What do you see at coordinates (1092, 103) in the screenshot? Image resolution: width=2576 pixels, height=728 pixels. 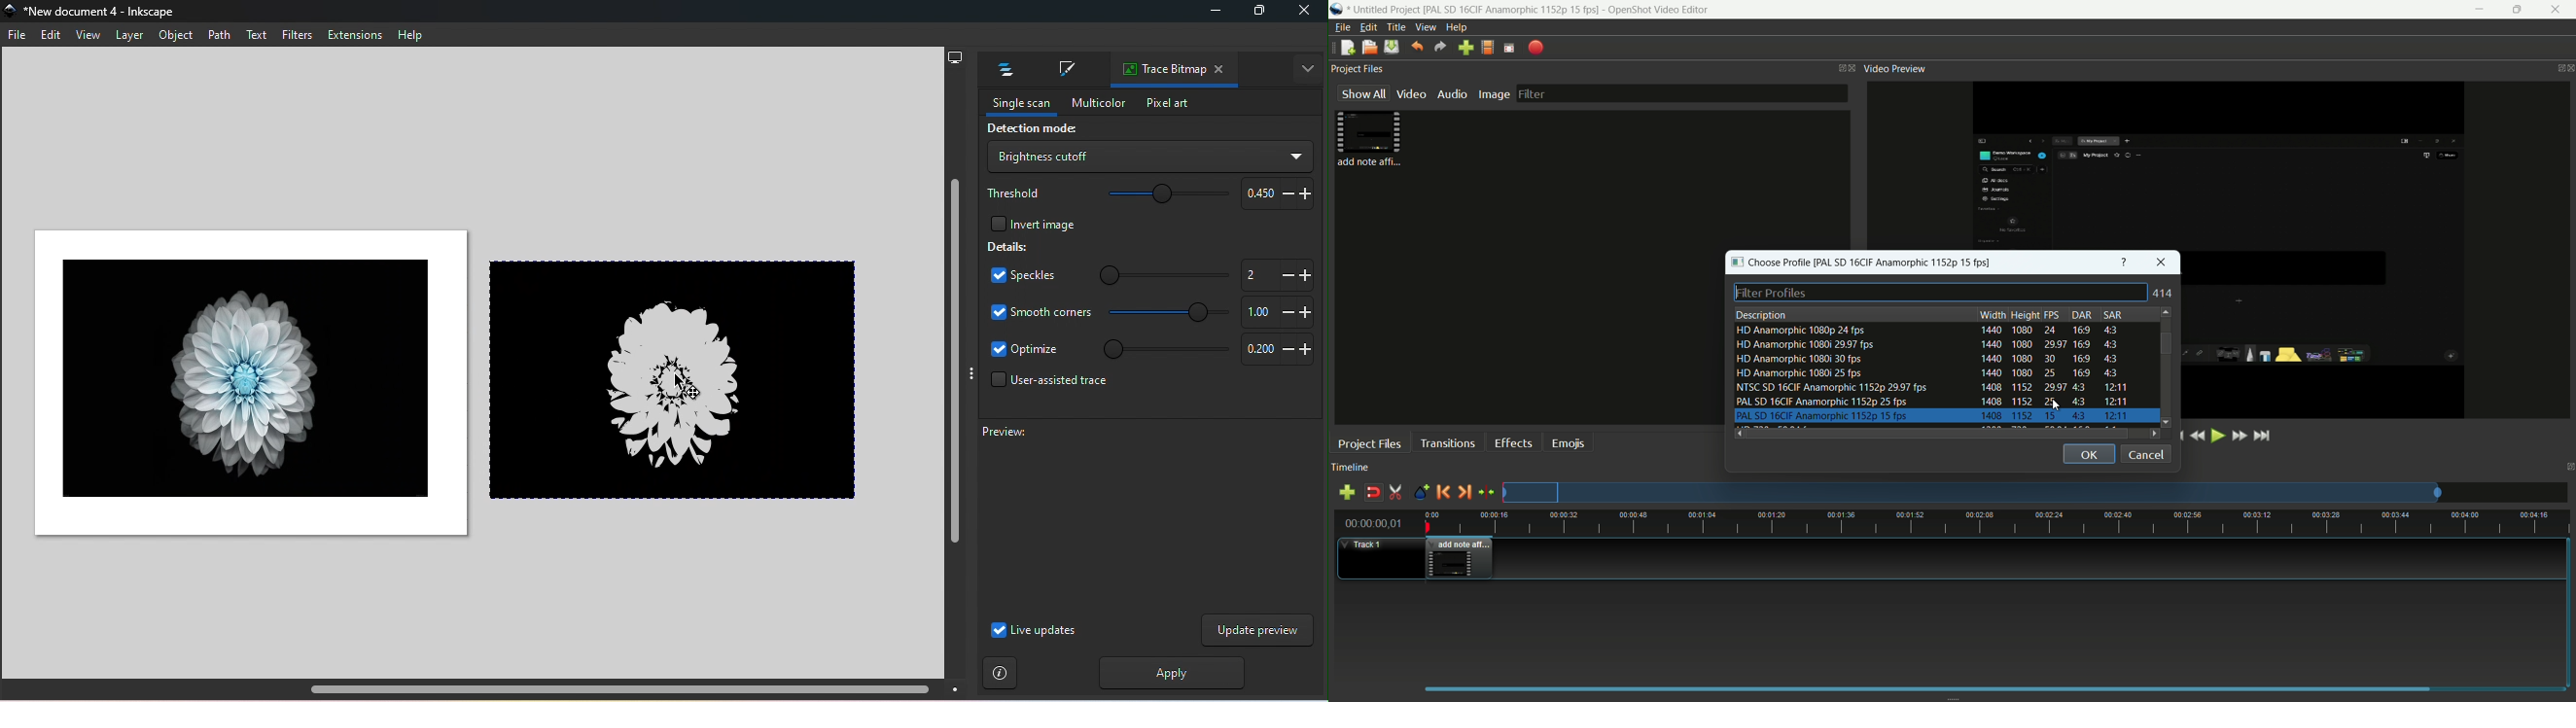 I see `Multicolor` at bounding box center [1092, 103].